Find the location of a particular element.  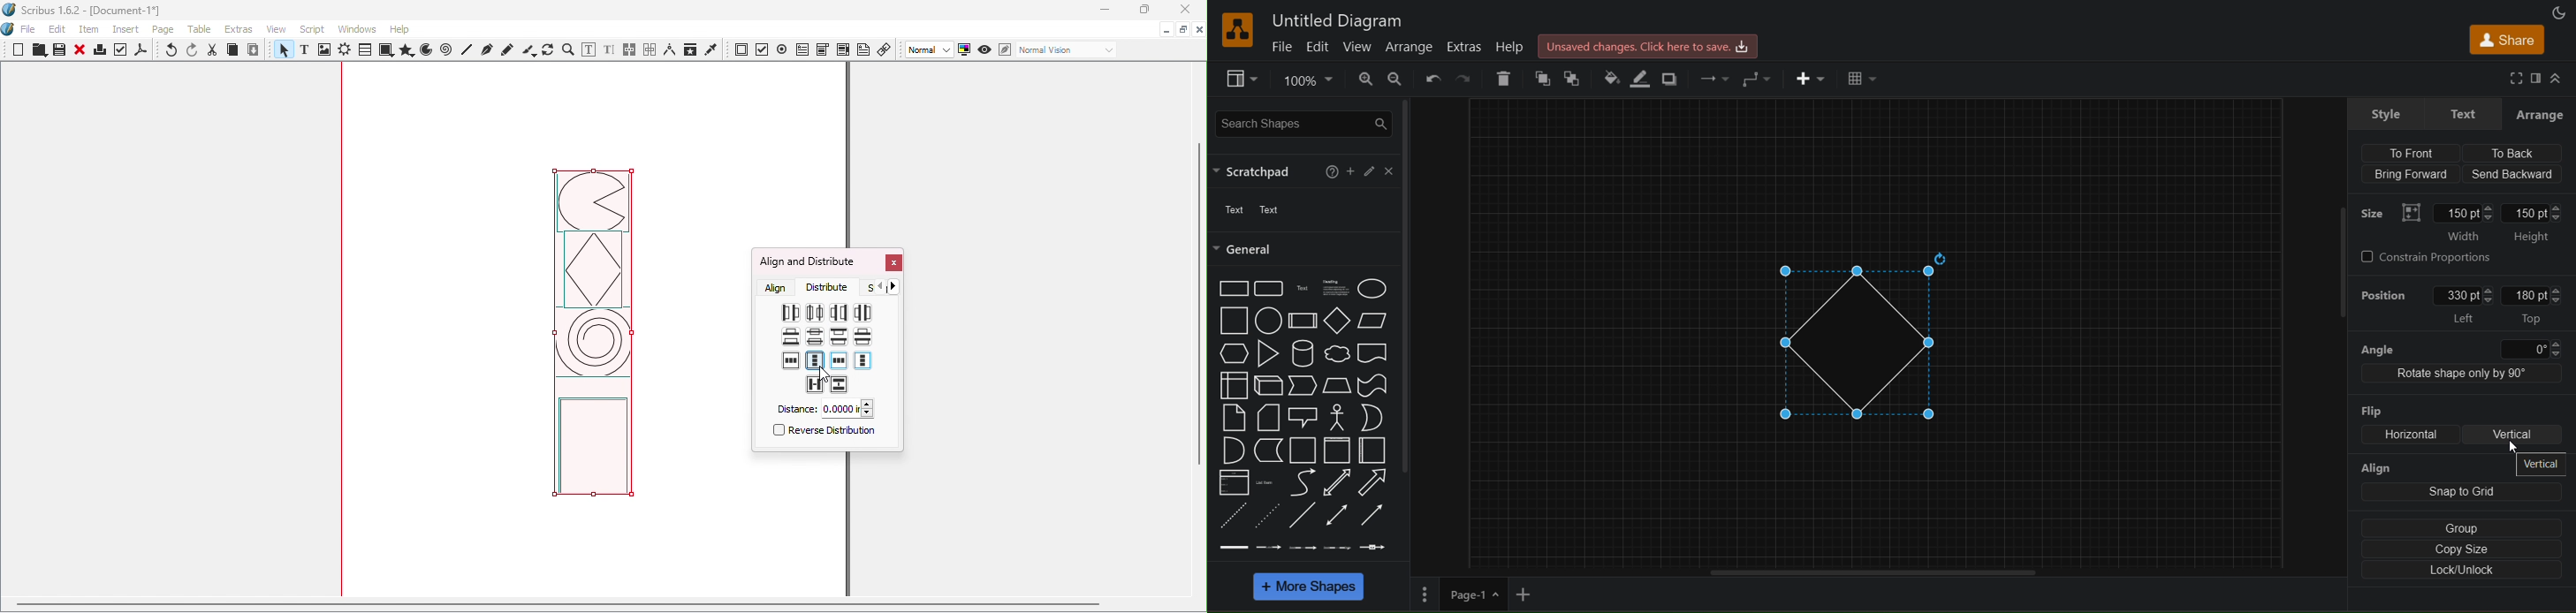

view is located at coordinates (1362, 47).